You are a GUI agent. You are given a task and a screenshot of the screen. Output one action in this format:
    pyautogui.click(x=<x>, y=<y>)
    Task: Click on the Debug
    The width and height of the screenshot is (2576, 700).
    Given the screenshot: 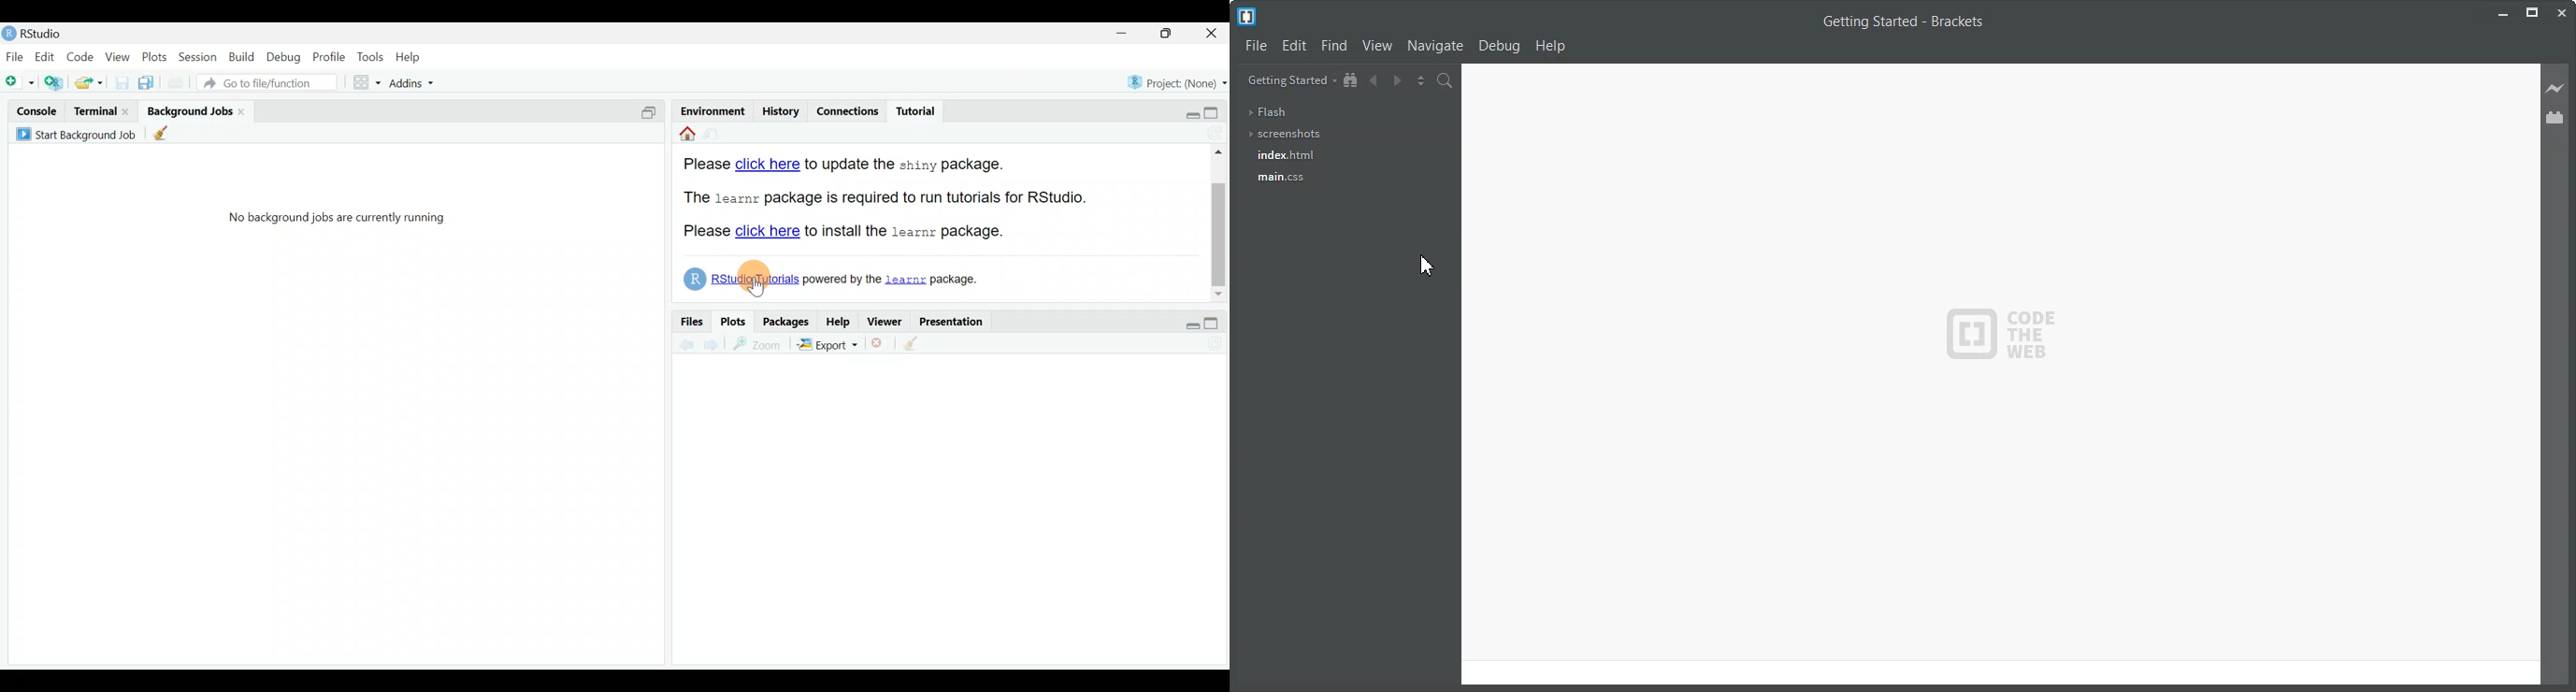 What is the action you would take?
    pyautogui.click(x=286, y=60)
    